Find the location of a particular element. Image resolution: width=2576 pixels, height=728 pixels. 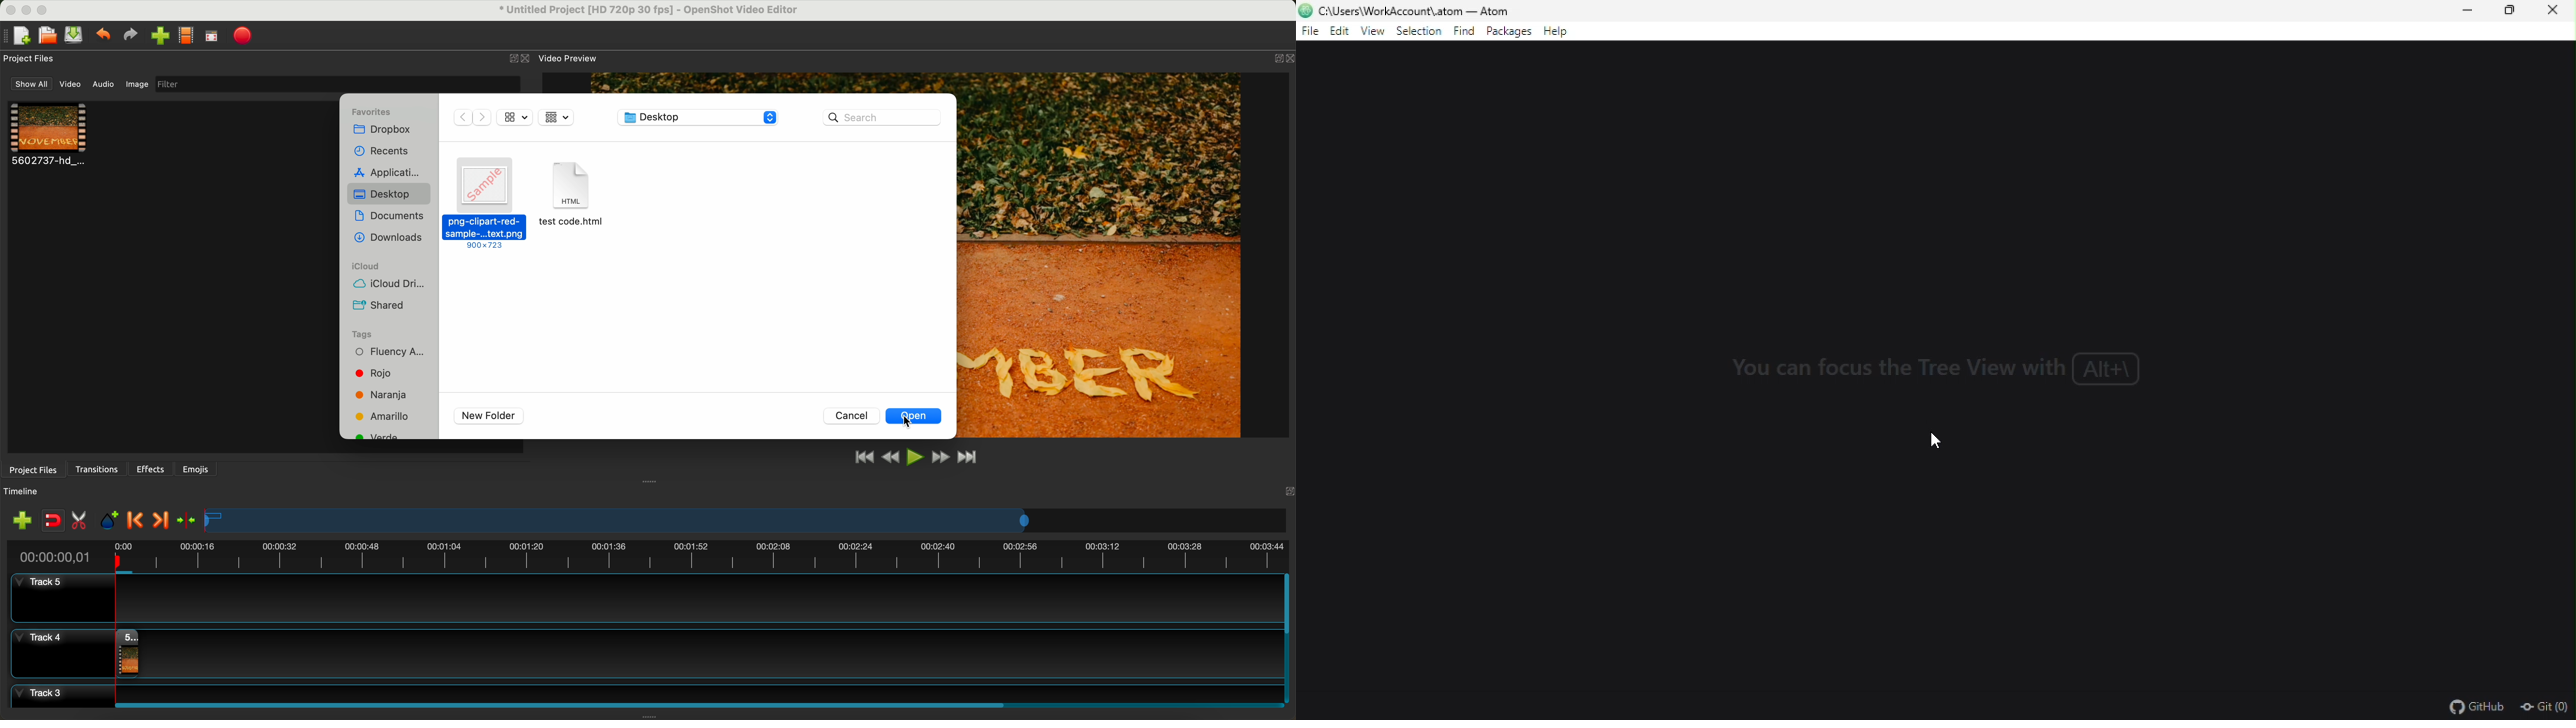

dropbox is located at coordinates (382, 132).